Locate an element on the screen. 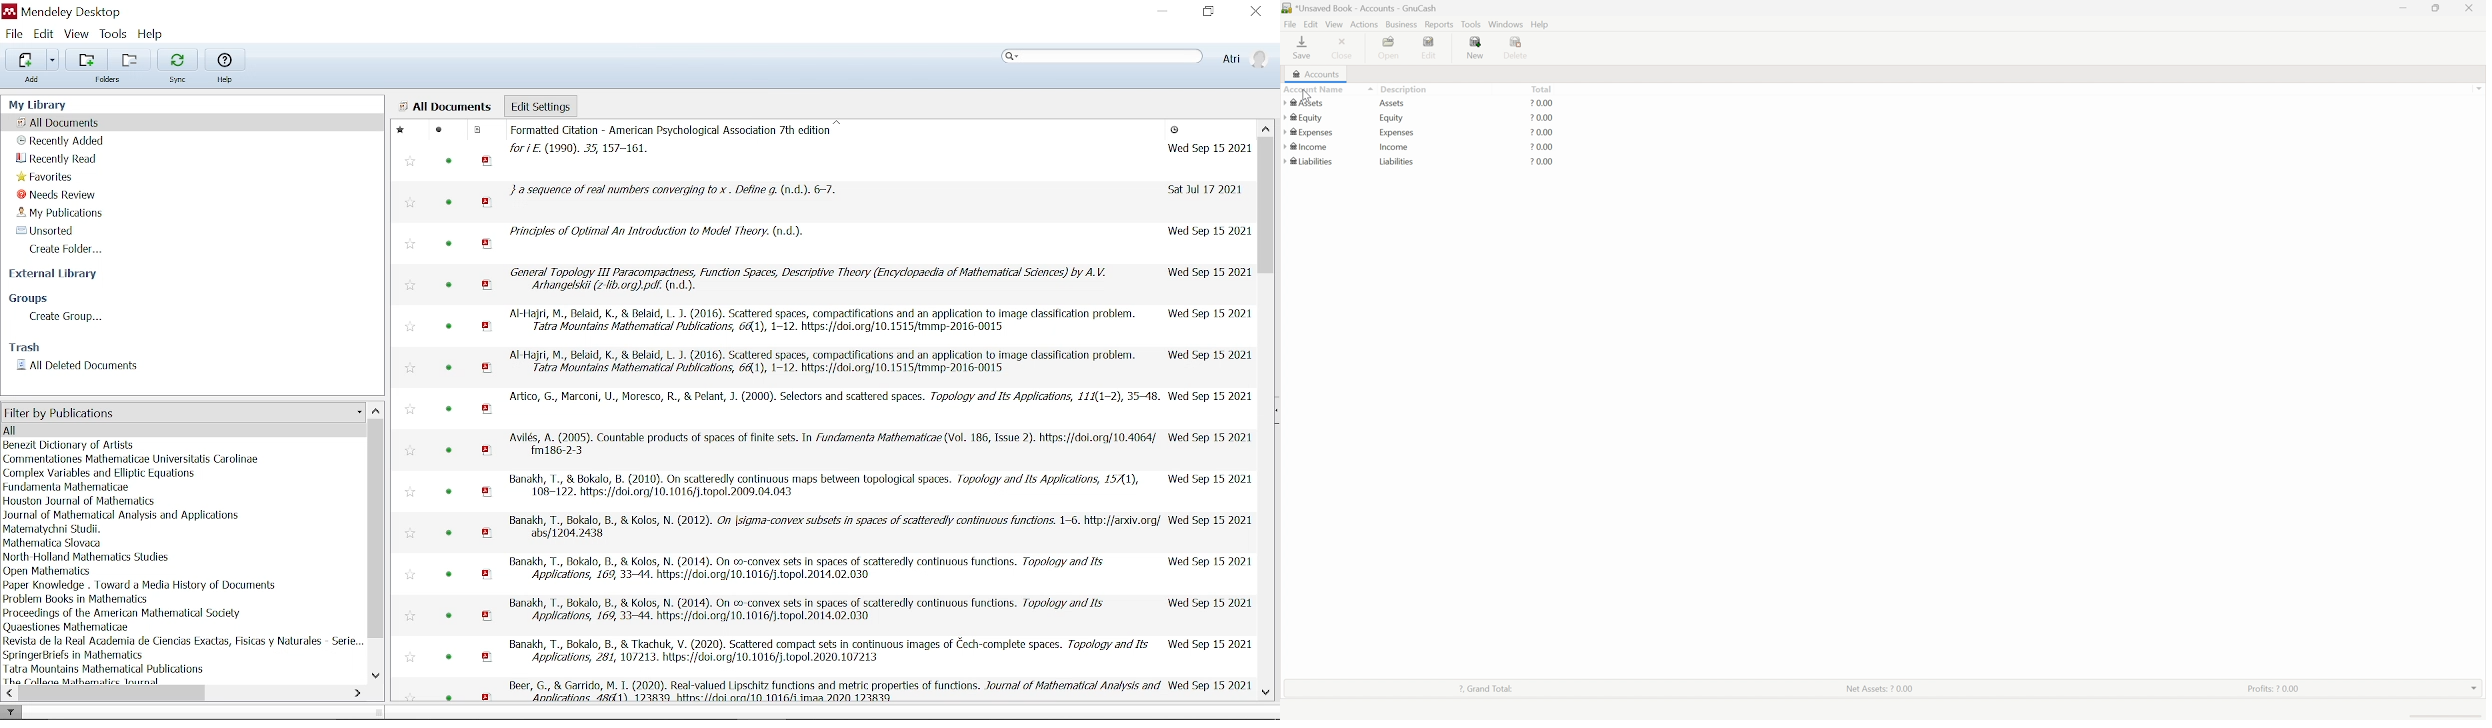  date time is located at coordinates (1211, 603).